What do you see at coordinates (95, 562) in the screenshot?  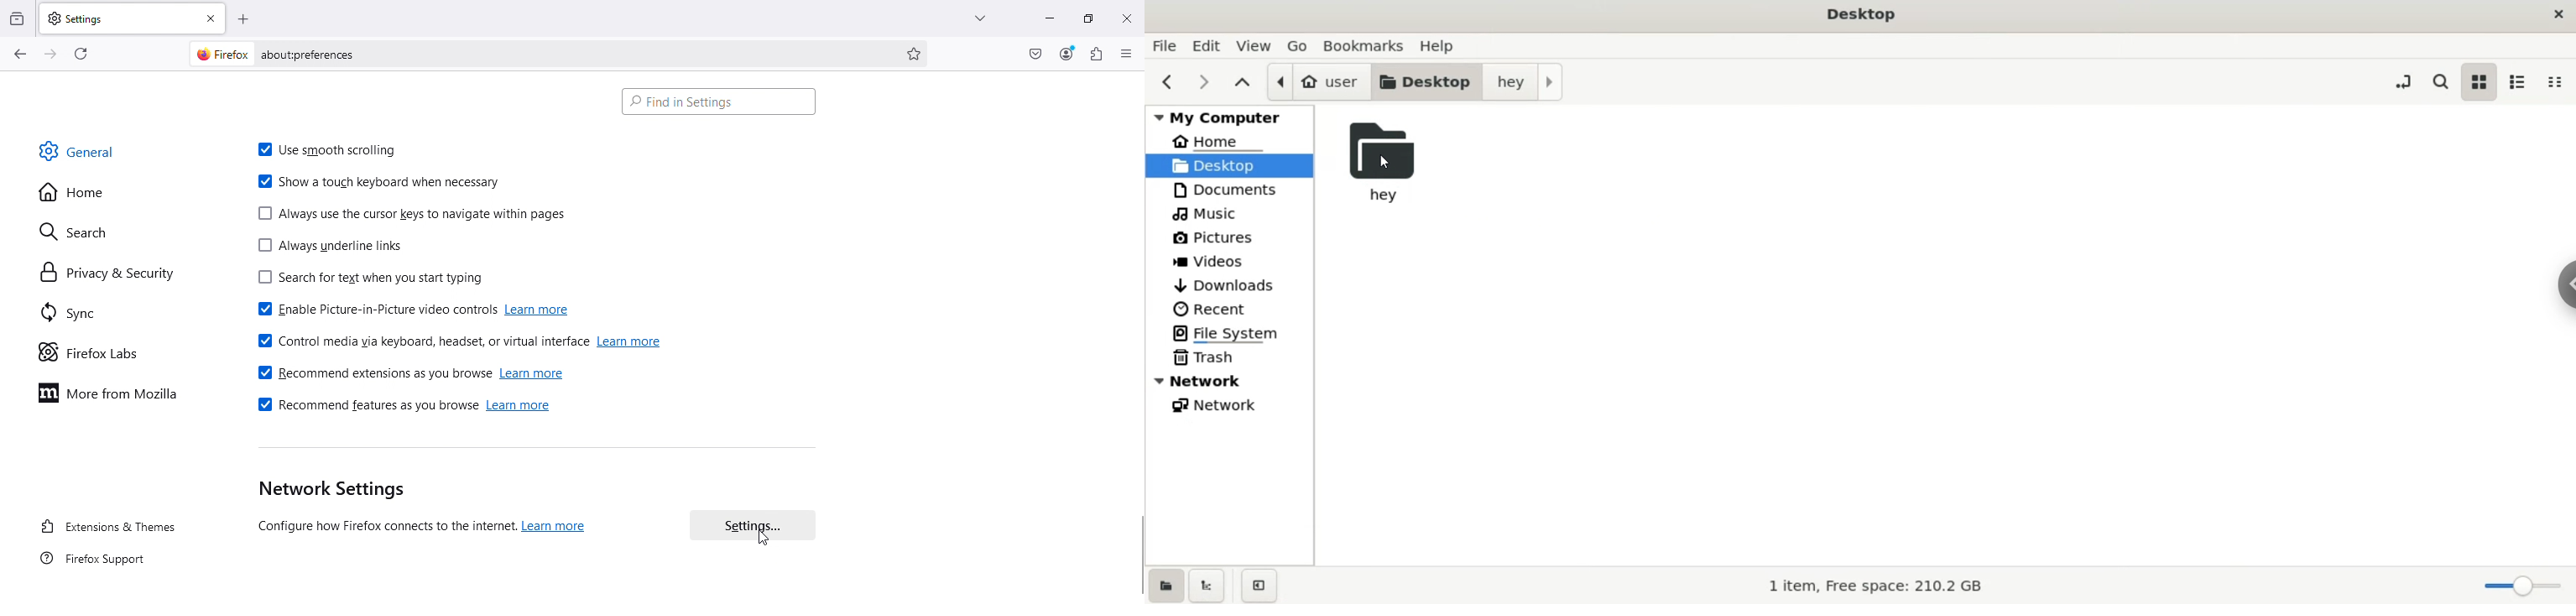 I see `Firefox support` at bounding box center [95, 562].